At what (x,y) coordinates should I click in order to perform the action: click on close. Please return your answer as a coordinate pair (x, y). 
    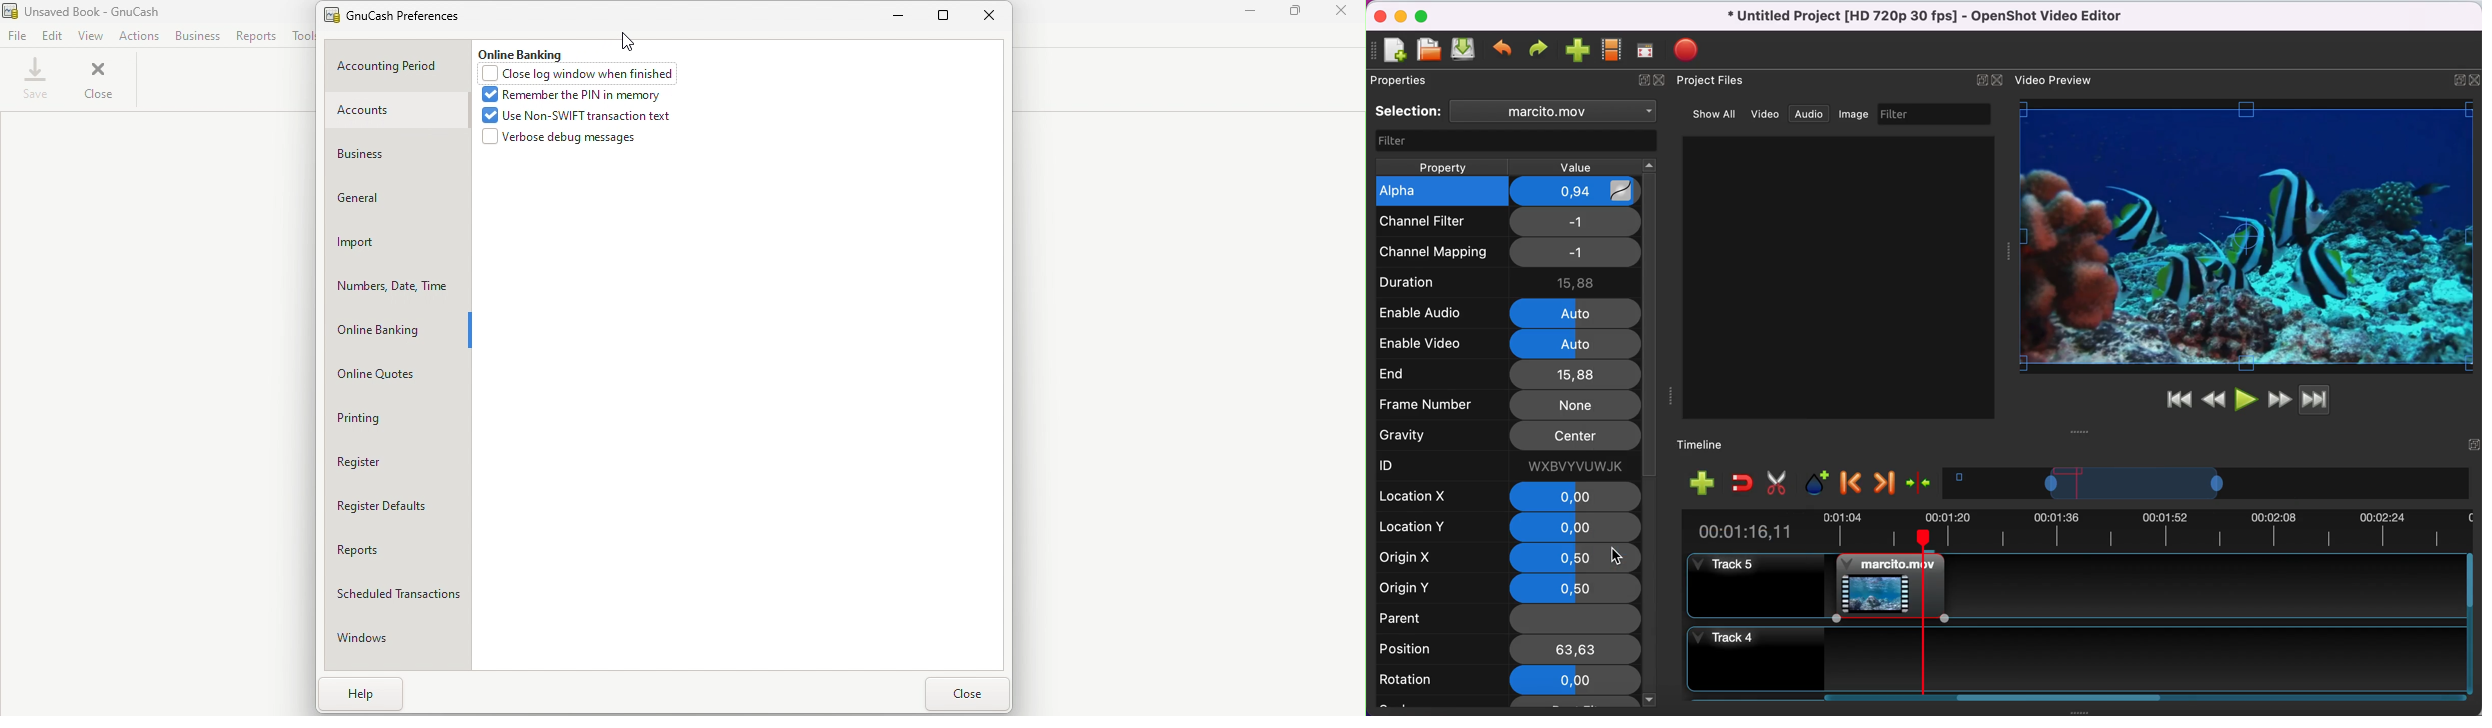
    Looking at the image, I should click on (2000, 80).